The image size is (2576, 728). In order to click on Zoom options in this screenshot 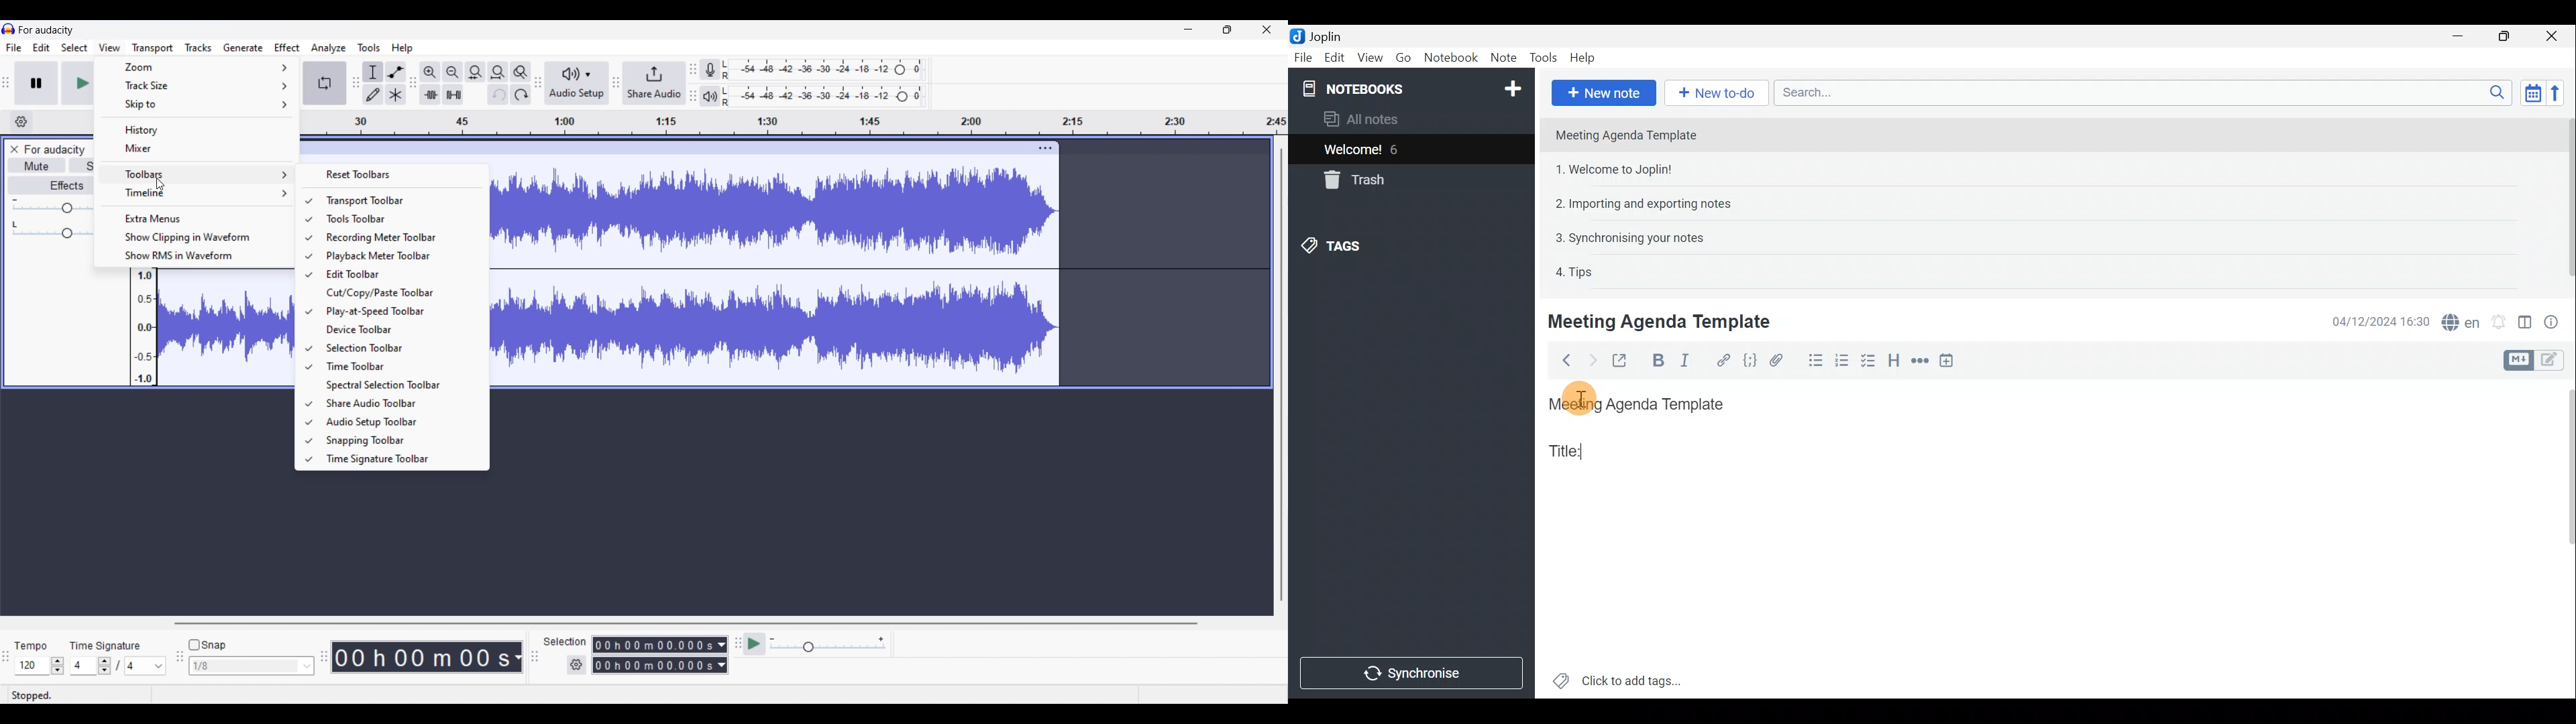, I will do `click(199, 66)`.